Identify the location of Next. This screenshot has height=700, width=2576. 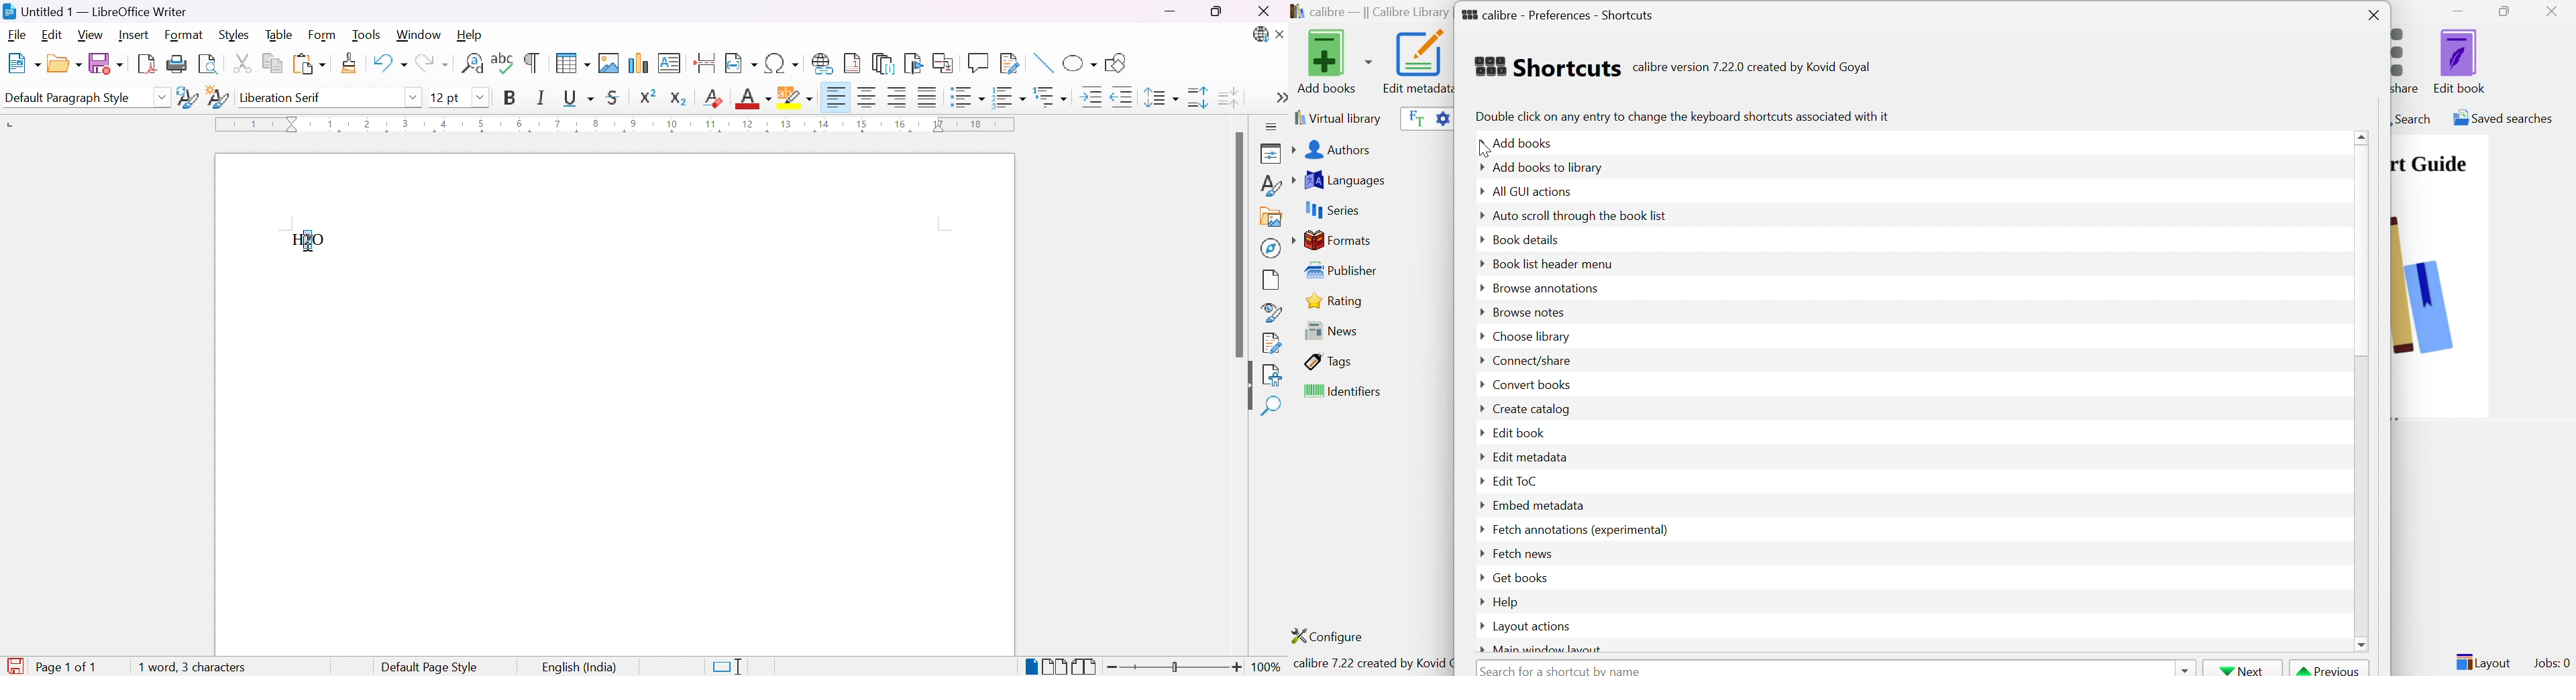
(2243, 669).